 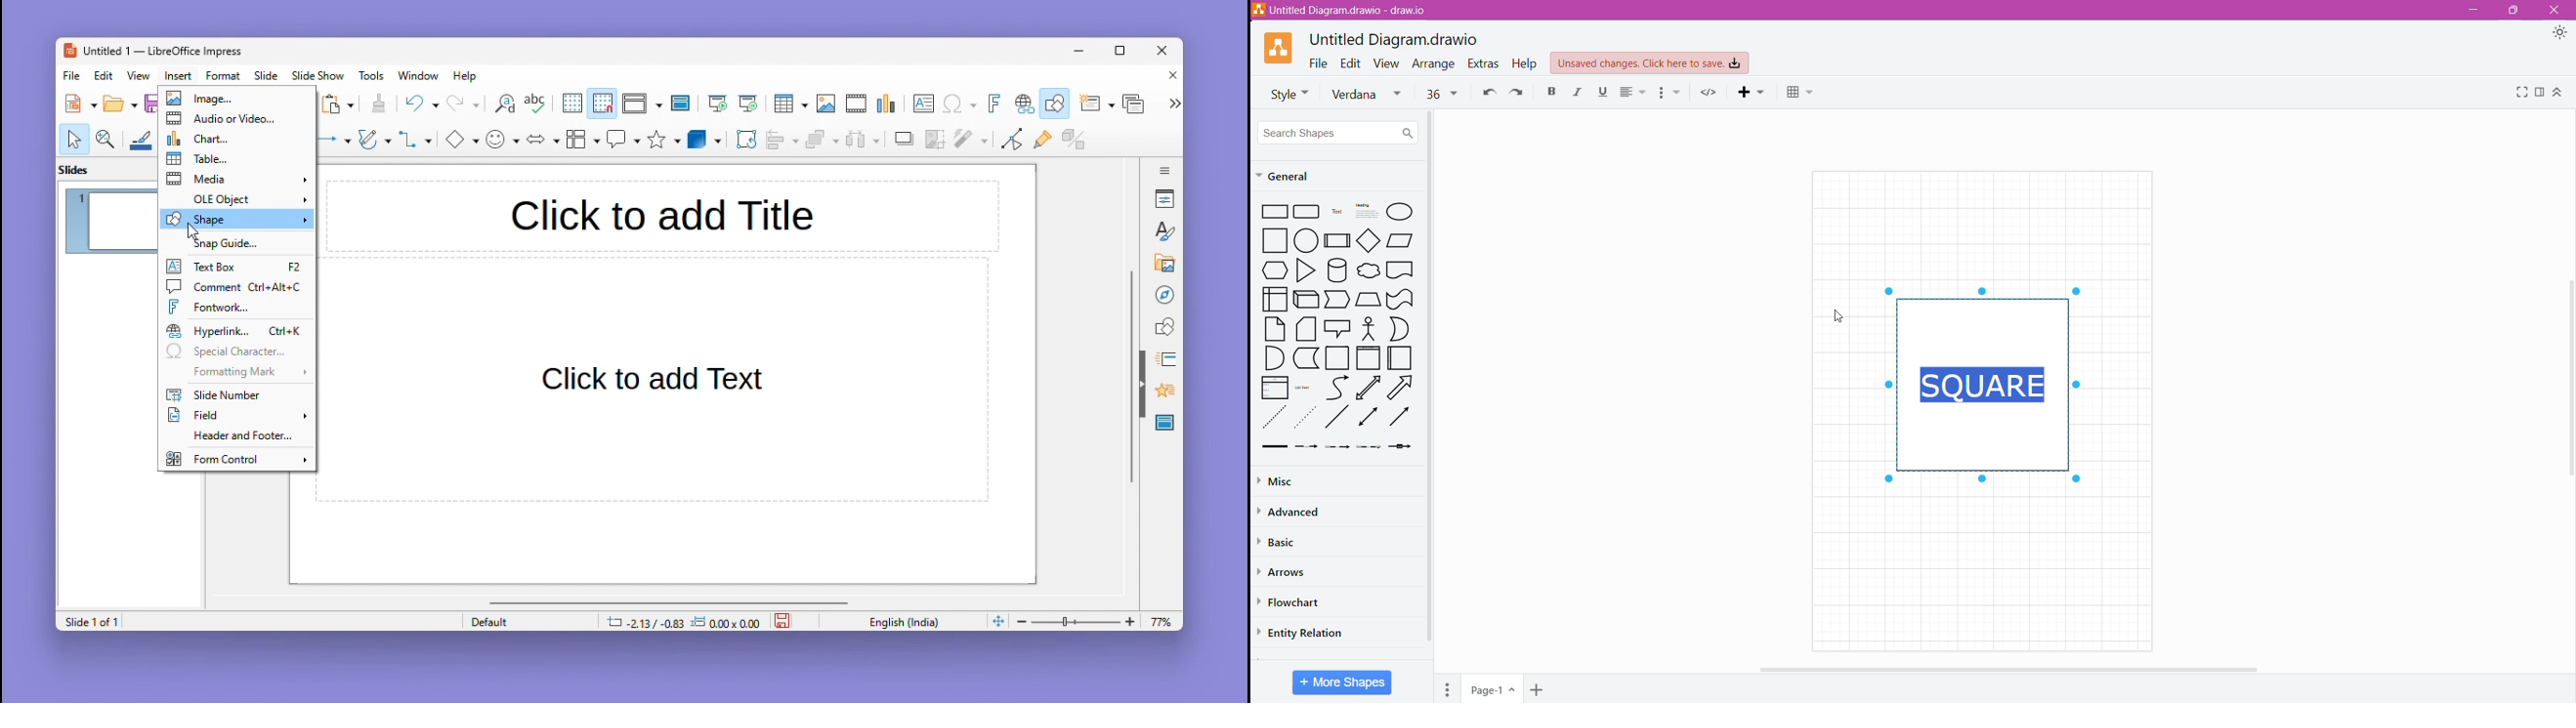 What do you see at coordinates (236, 219) in the screenshot?
I see `Shape` at bounding box center [236, 219].